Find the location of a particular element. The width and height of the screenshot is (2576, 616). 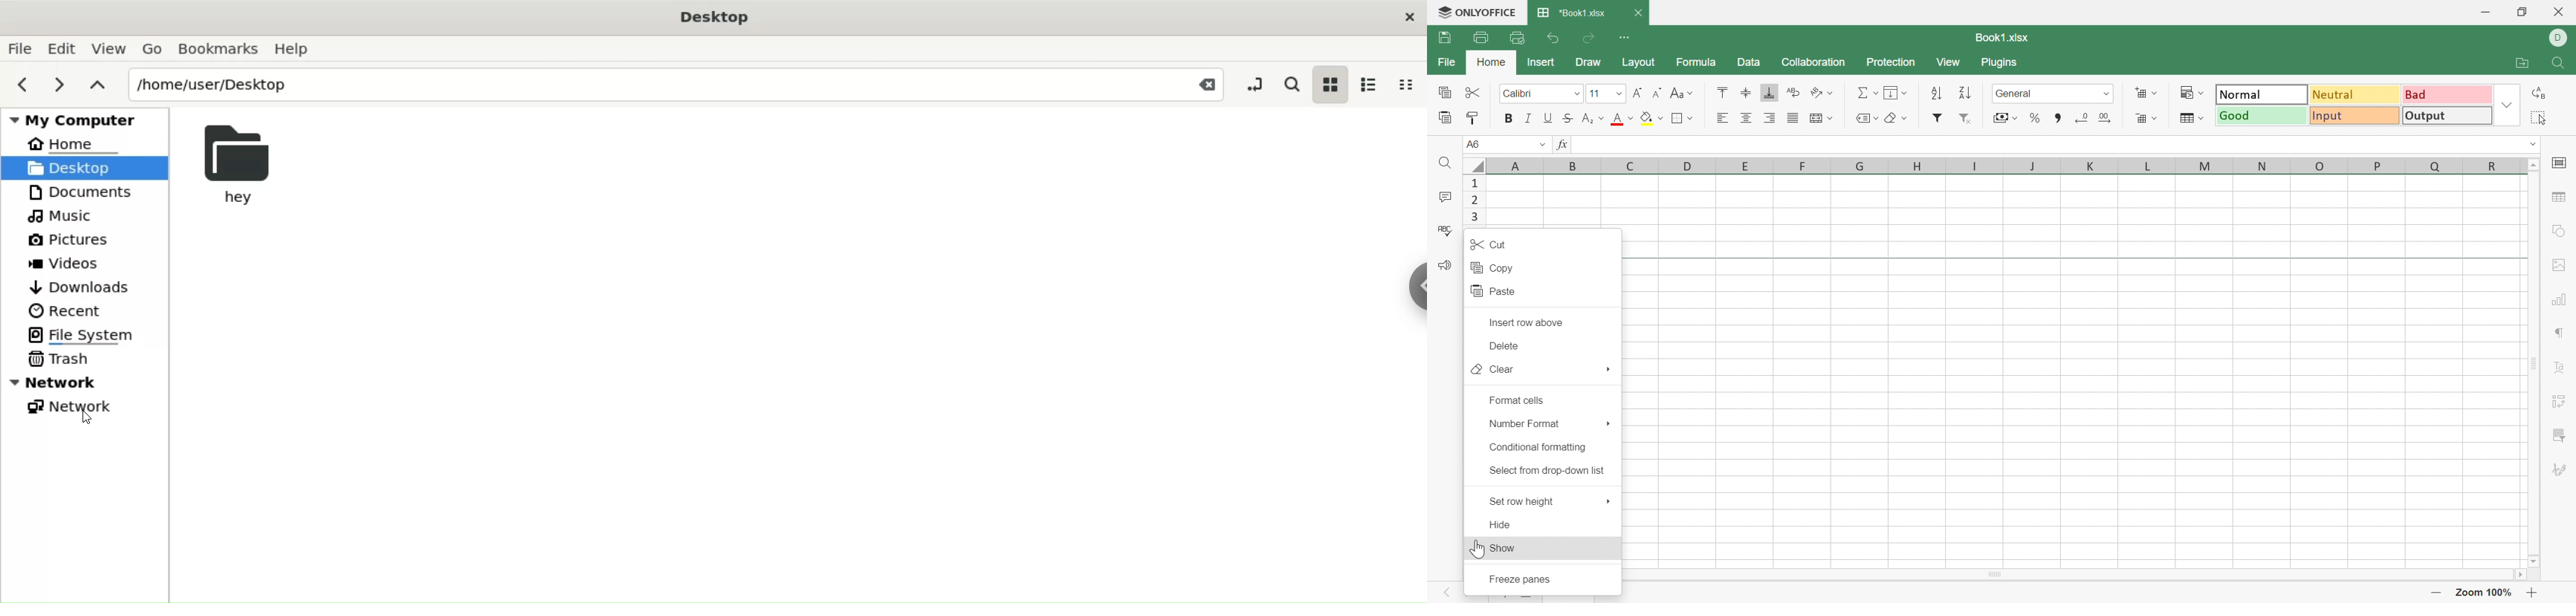

fx is located at coordinates (1561, 144).